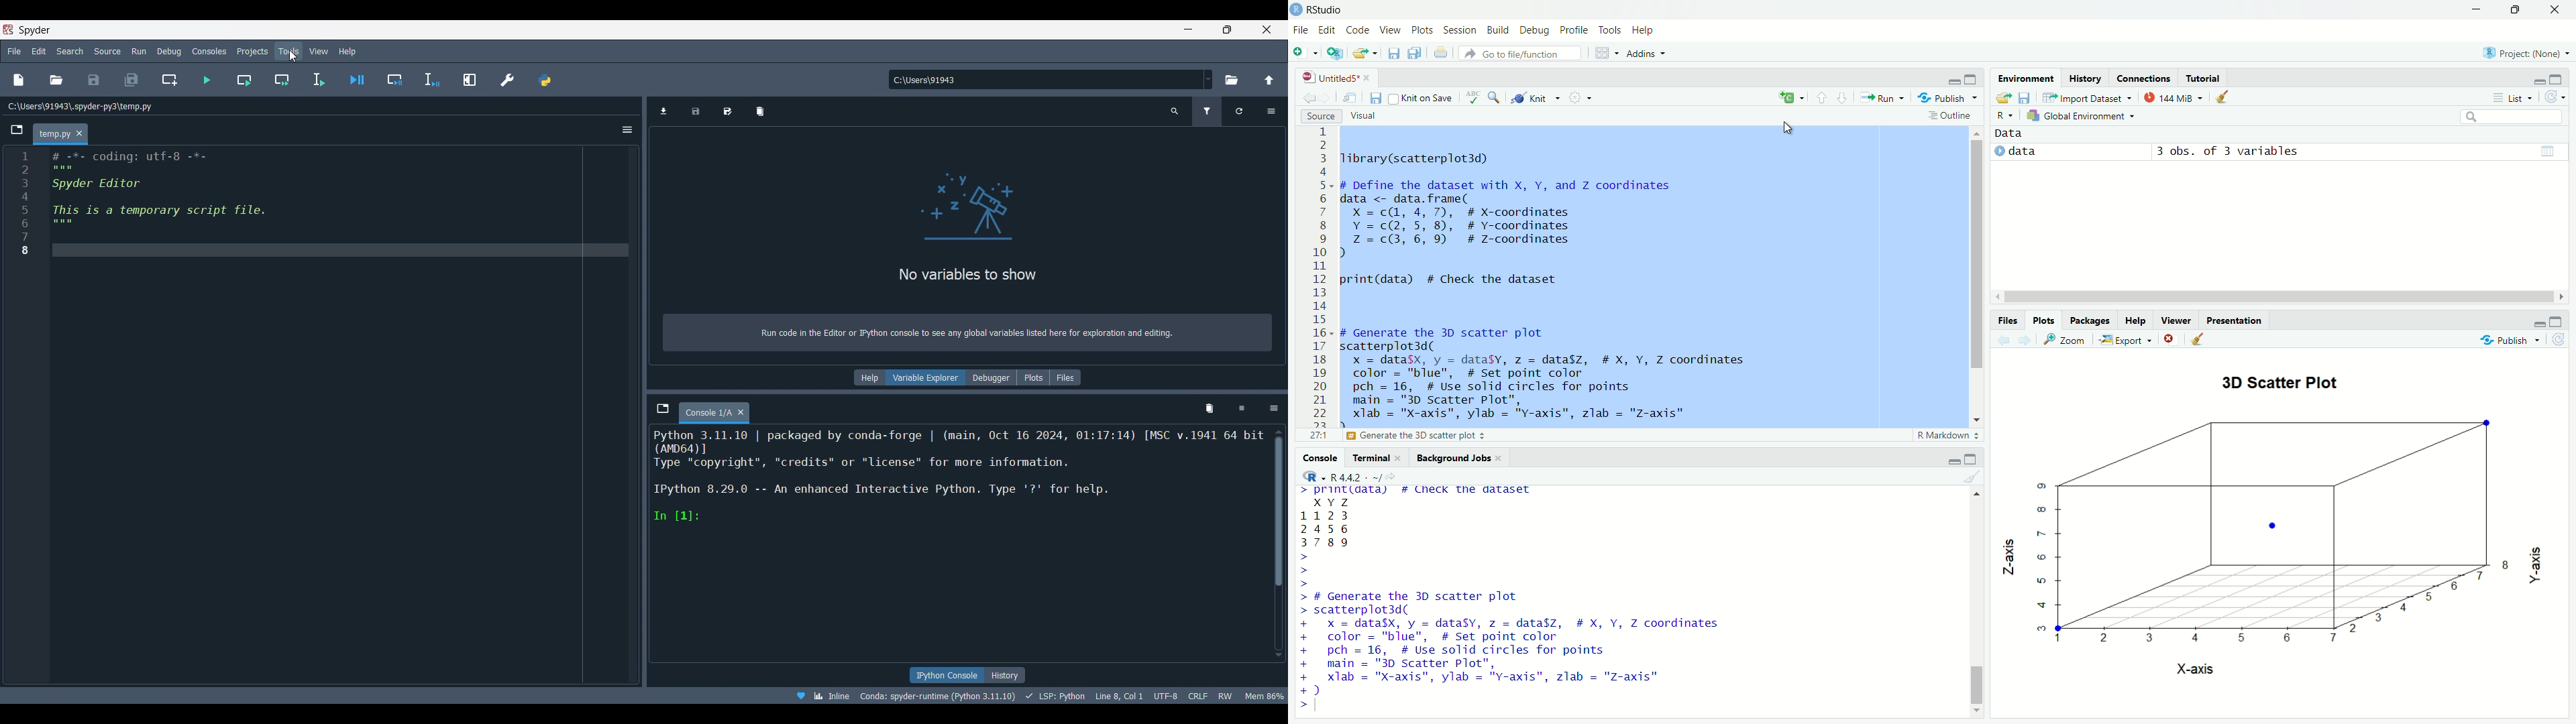  I want to click on addins, so click(1650, 54).